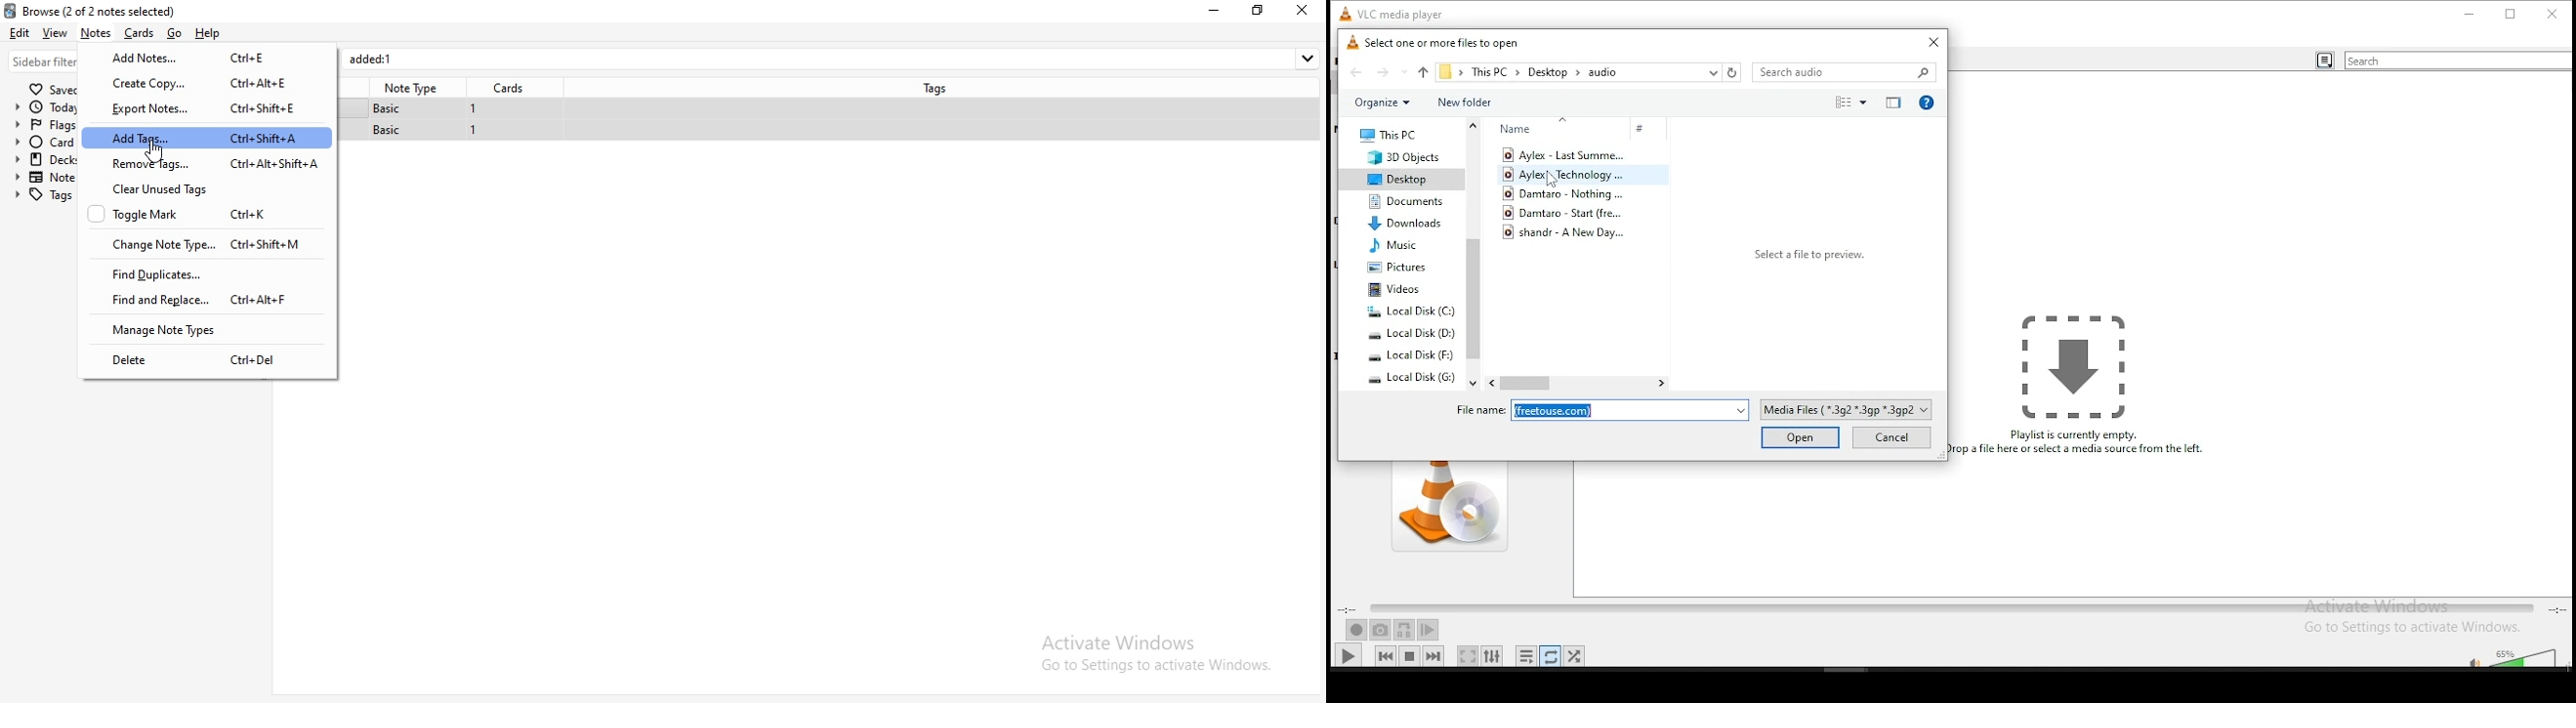 This screenshot has height=728, width=2576. Describe the element at coordinates (476, 132) in the screenshot. I see `1` at that location.